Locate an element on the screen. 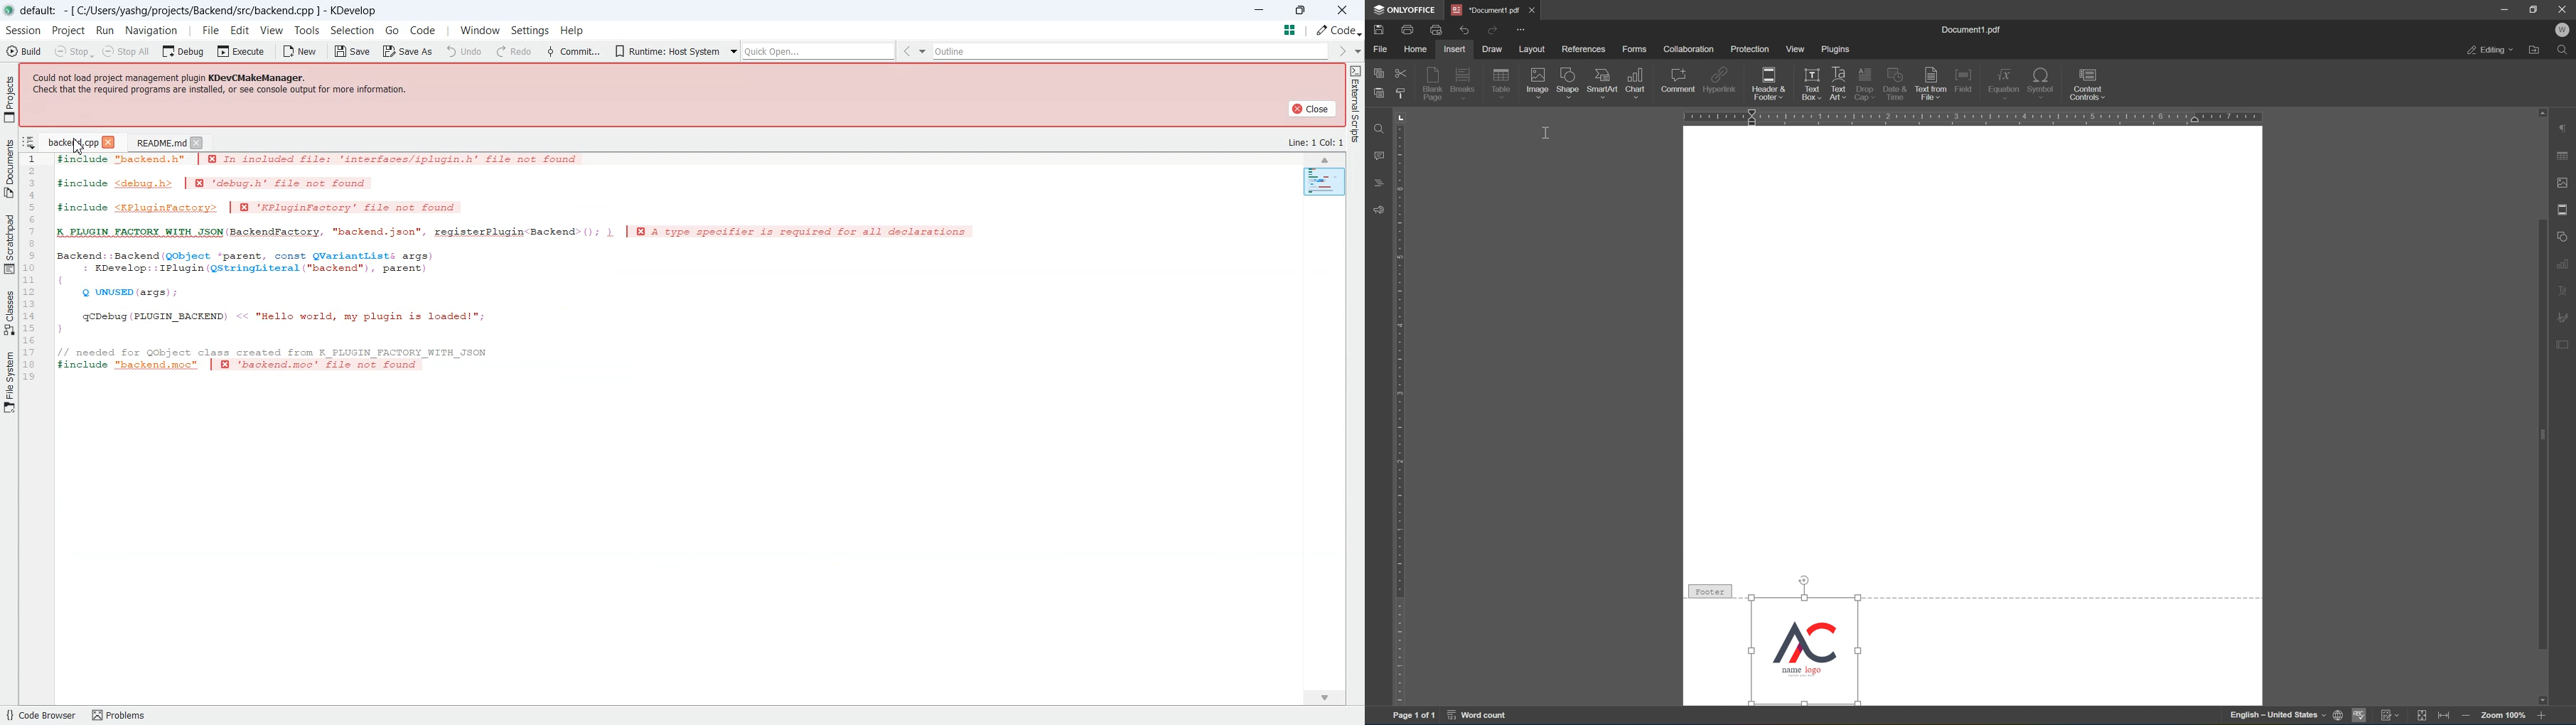 The width and height of the screenshot is (2576, 728). comment is located at coordinates (1679, 81).